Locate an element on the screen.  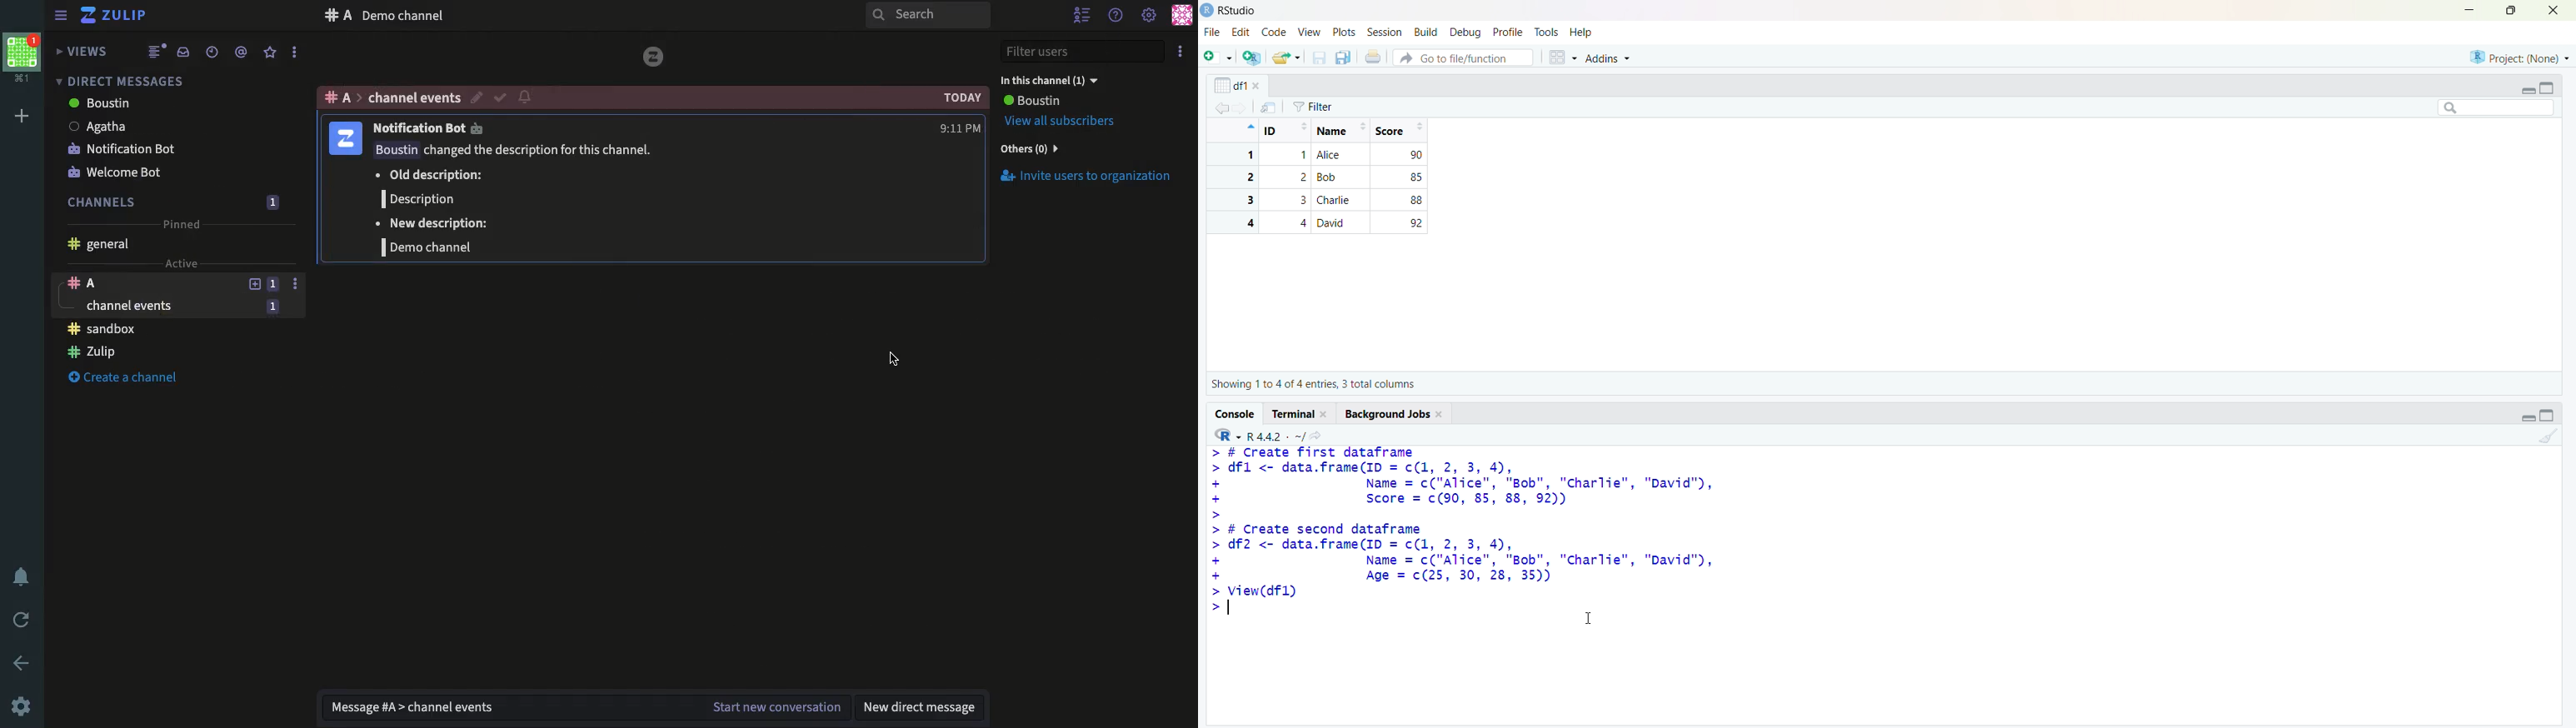
1 message is located at coordinates (273, 307).